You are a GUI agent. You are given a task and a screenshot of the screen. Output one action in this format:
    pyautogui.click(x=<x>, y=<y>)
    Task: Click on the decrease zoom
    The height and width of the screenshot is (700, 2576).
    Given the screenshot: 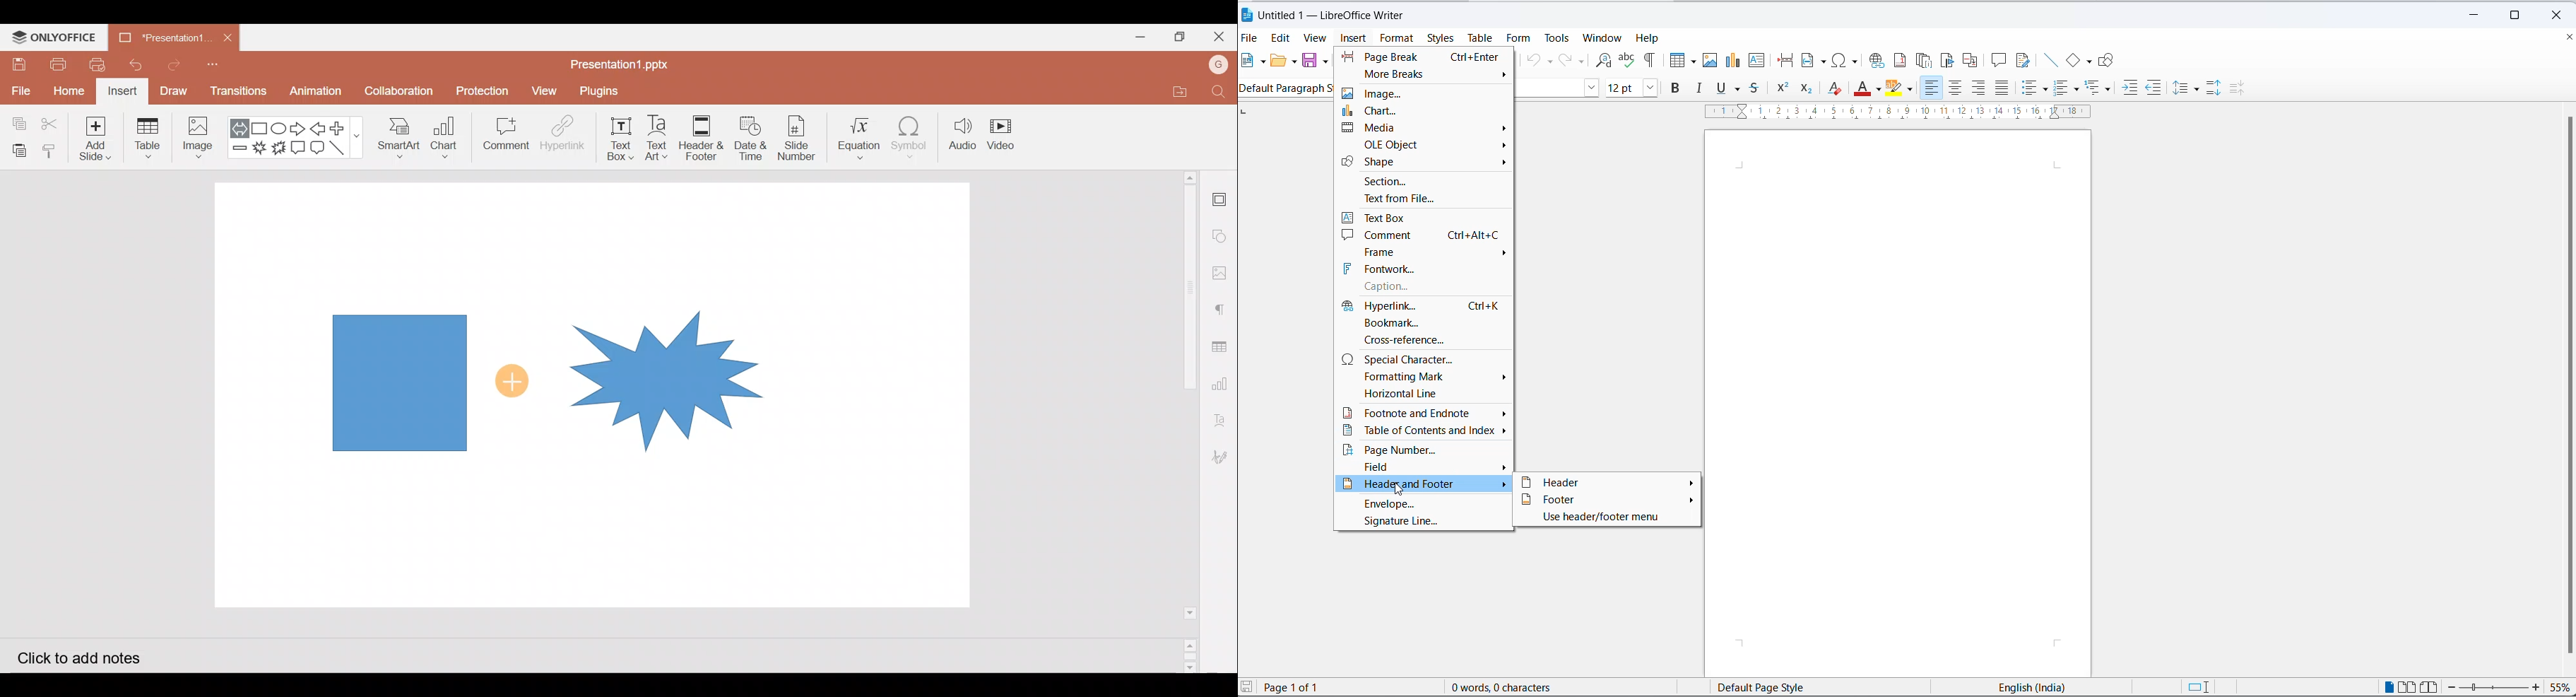 What is the action you would take?
    pyautogui.click(x=2454, y=687)
    